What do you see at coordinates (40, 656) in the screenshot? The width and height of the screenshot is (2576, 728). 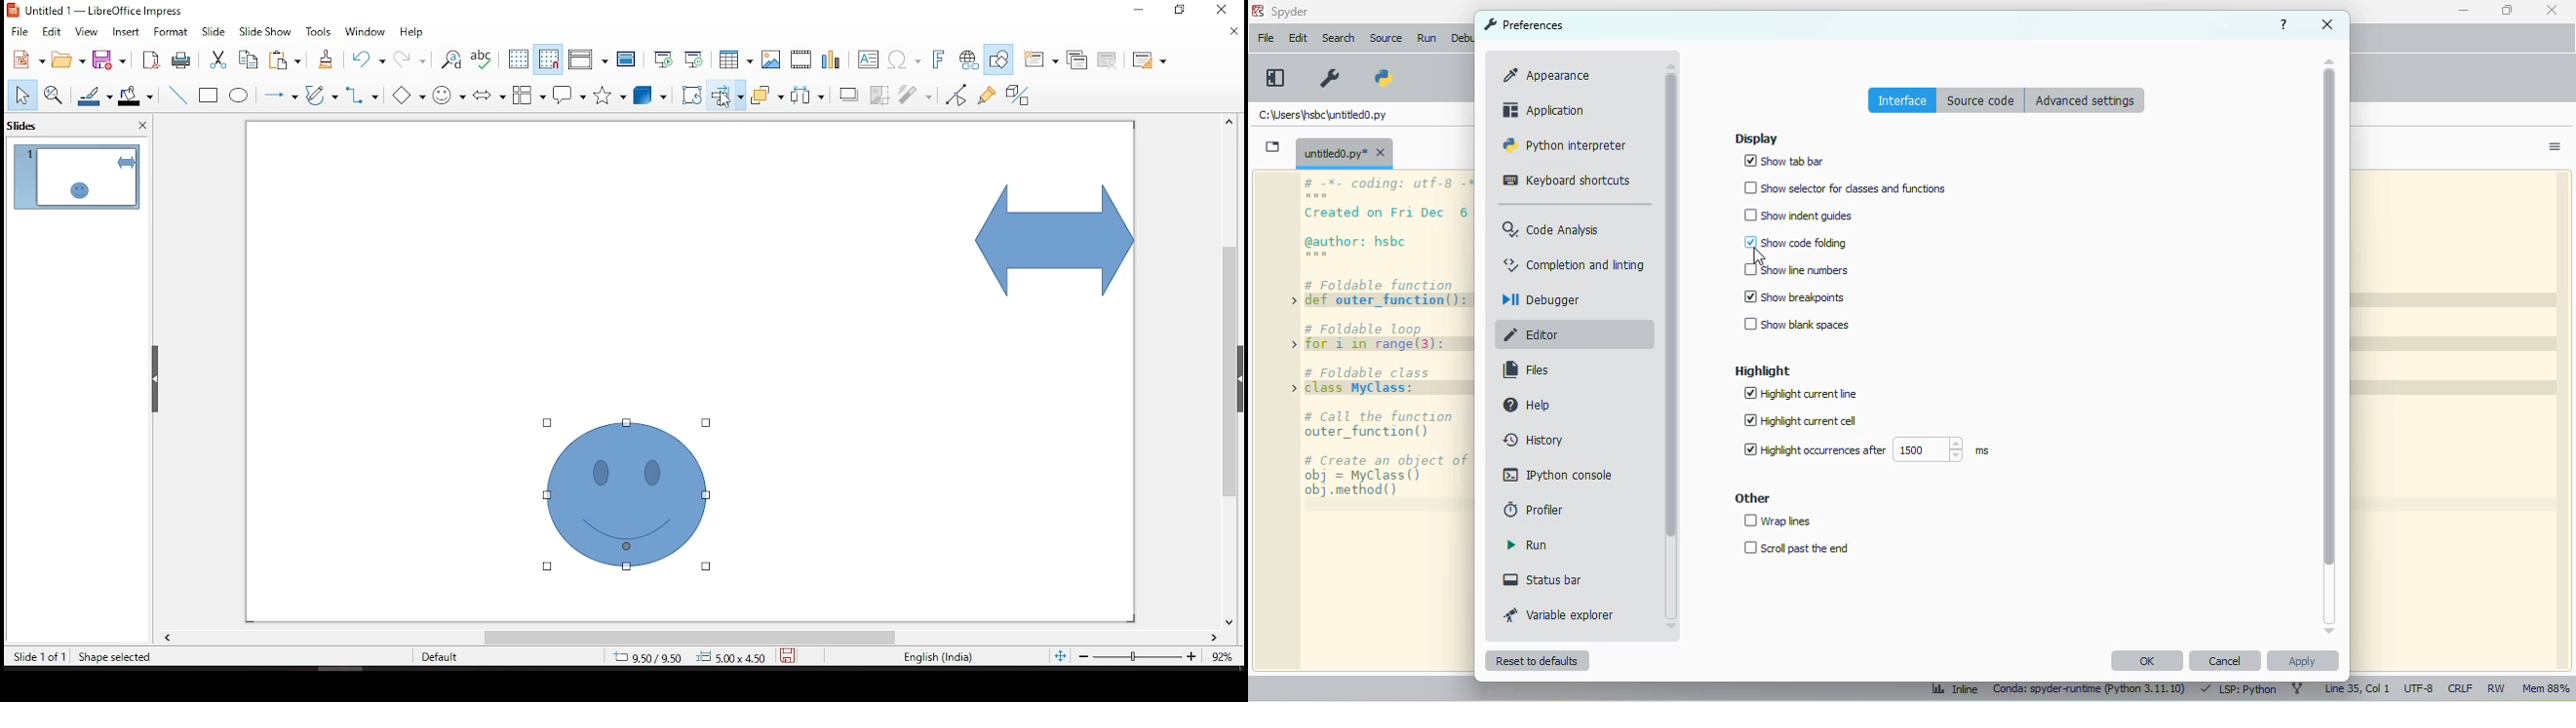 I see `slide 1 of 1` at bounding box center [40, 656].